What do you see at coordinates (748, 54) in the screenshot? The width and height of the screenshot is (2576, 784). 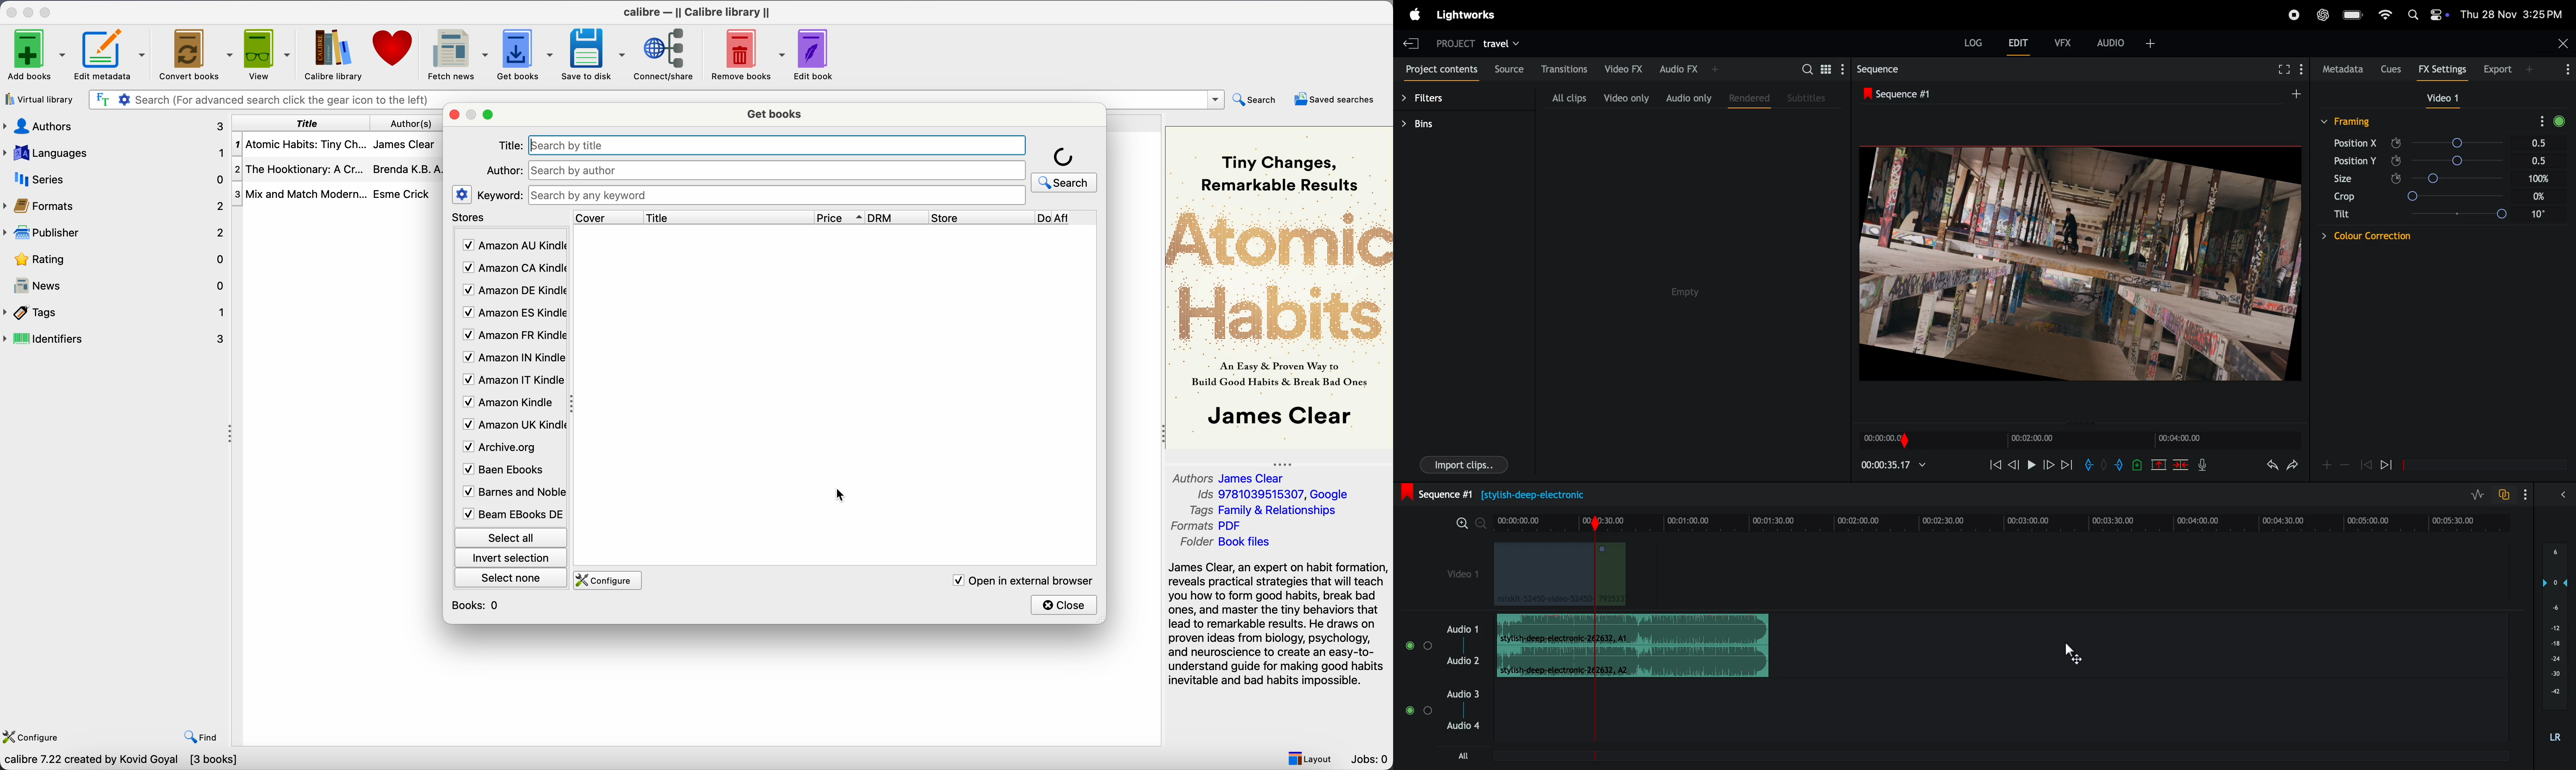 I see `remove books` at bounding box center [748, 54].